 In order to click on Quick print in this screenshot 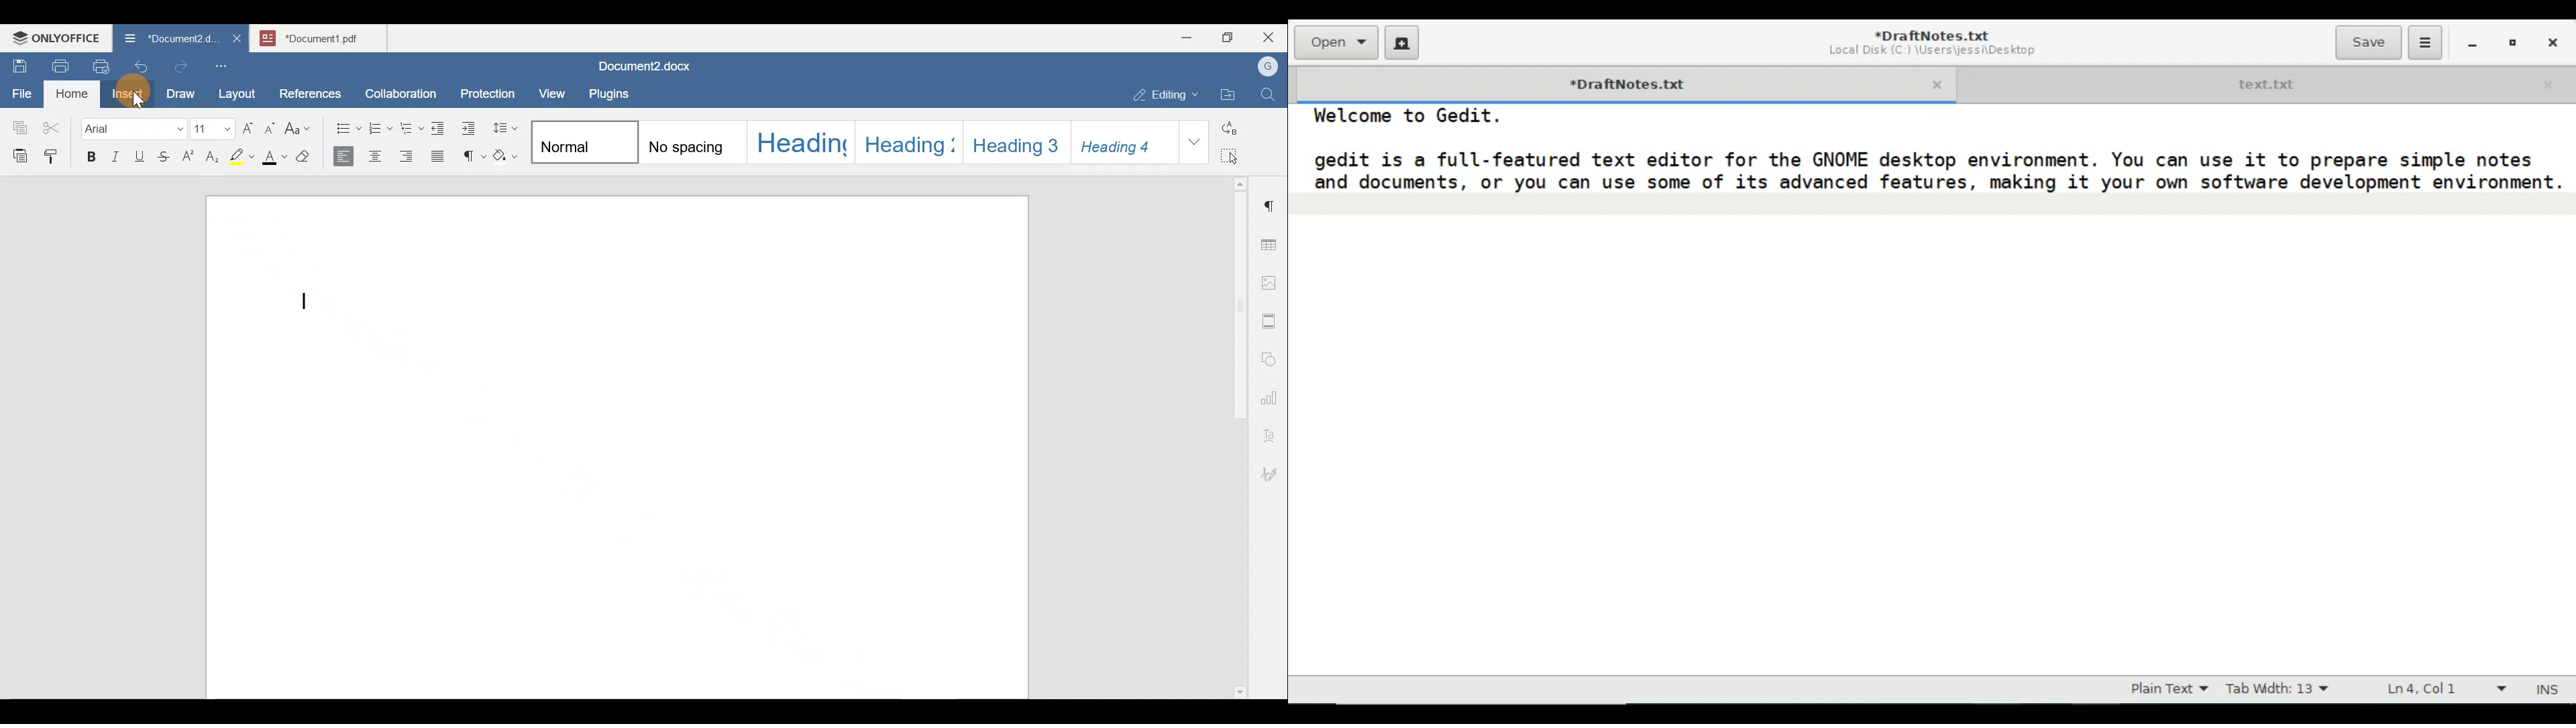, I will do `click(95, 64)`.